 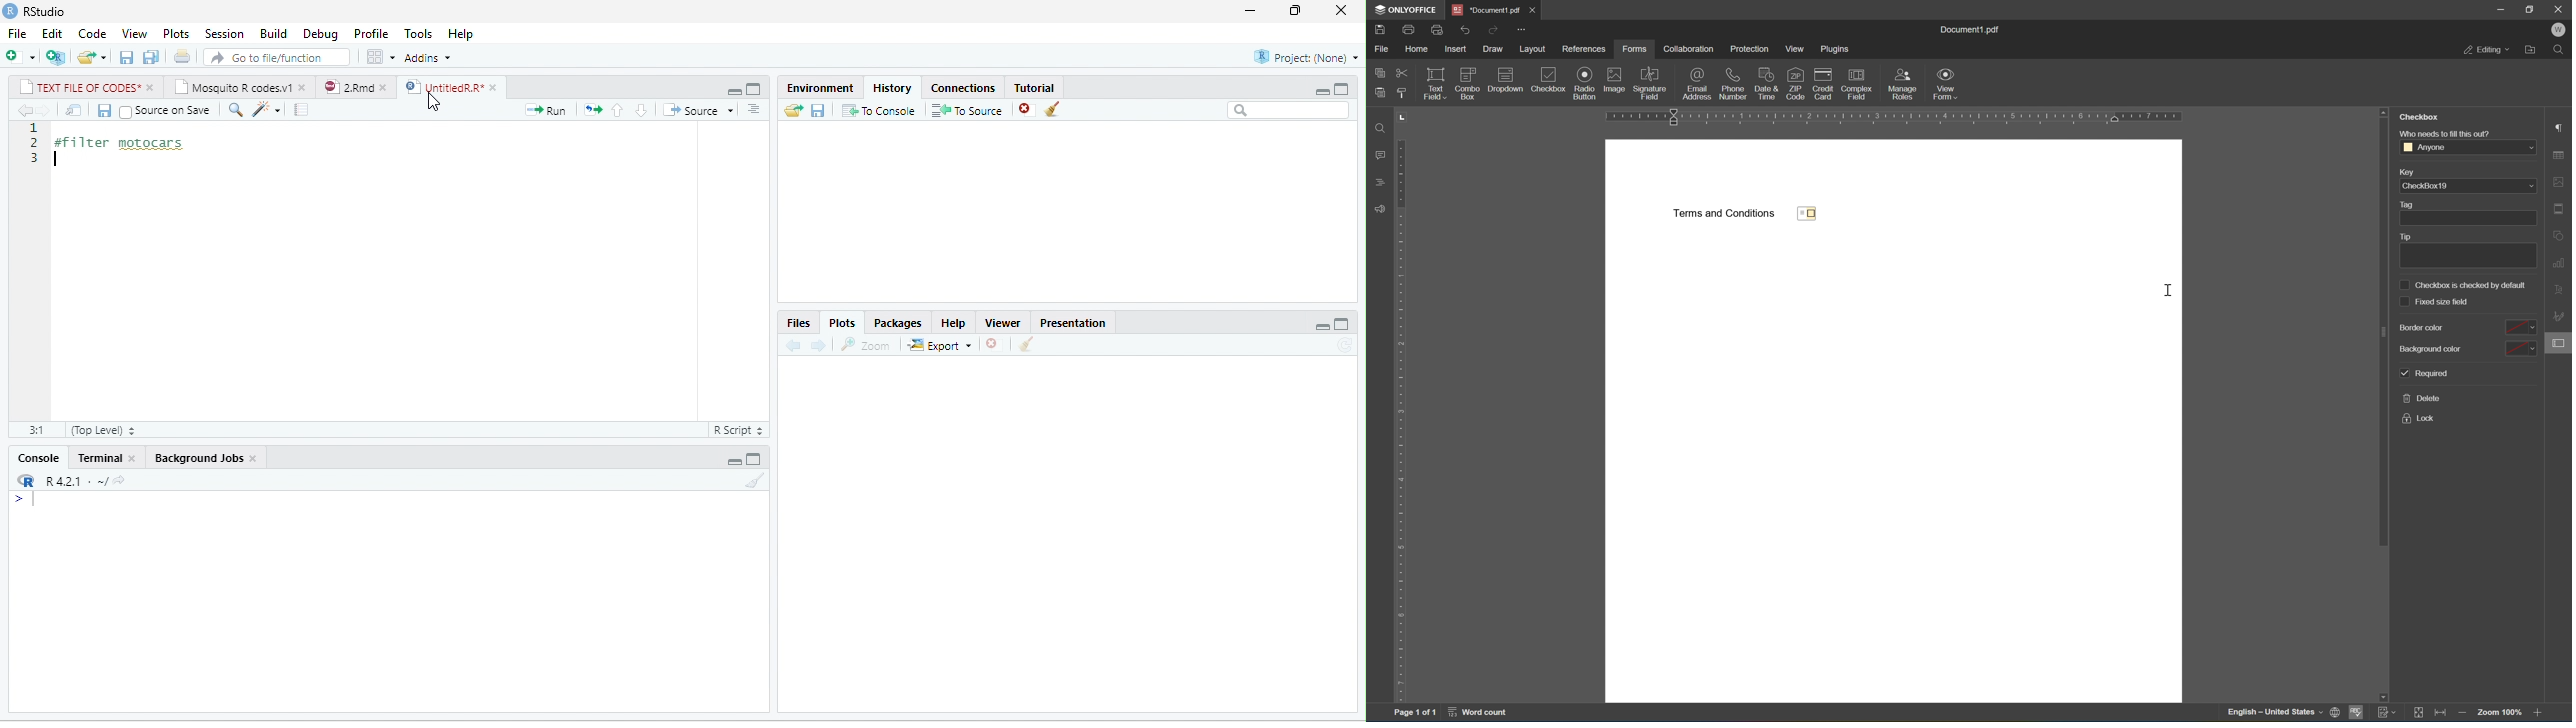 What do you see at coordinates (348, 87) in the screenshot?
I see `2.Rmd` at bounding box center [348, 87].